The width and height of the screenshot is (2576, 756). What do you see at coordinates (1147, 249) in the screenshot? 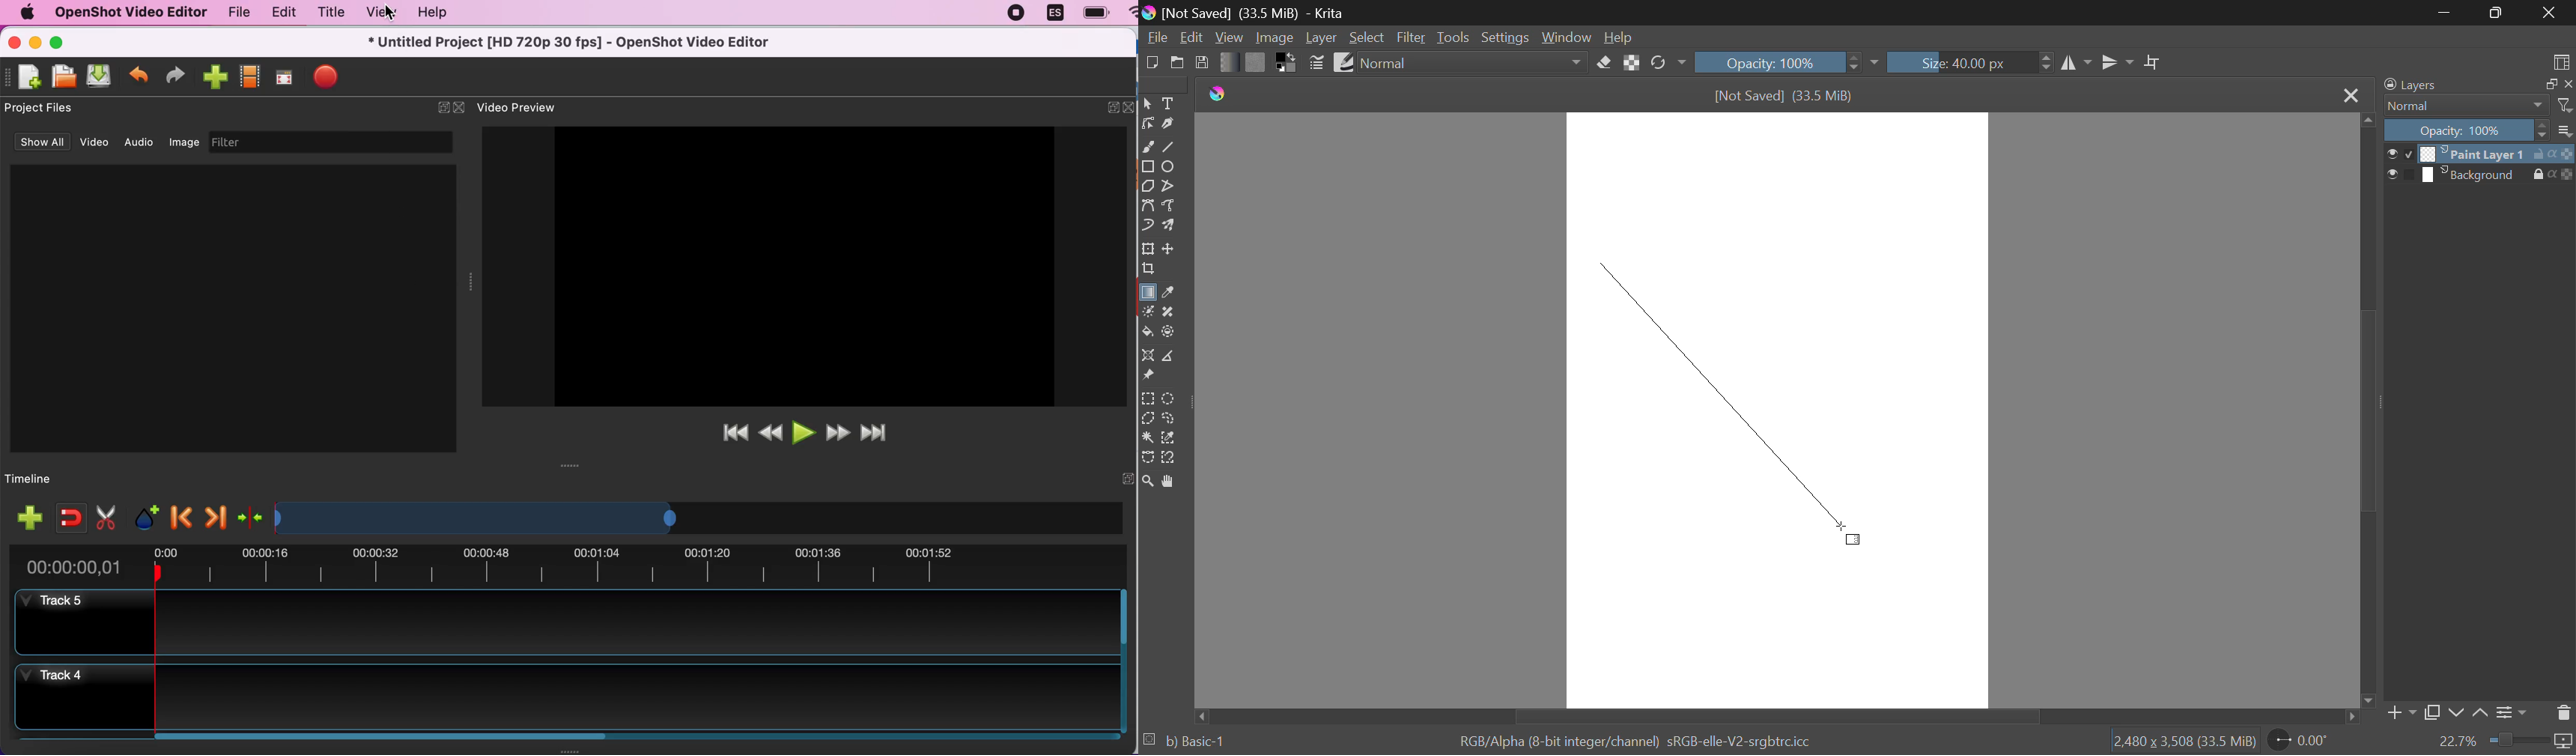
I see `Transform Layer` at bounding box center [1147, 249].